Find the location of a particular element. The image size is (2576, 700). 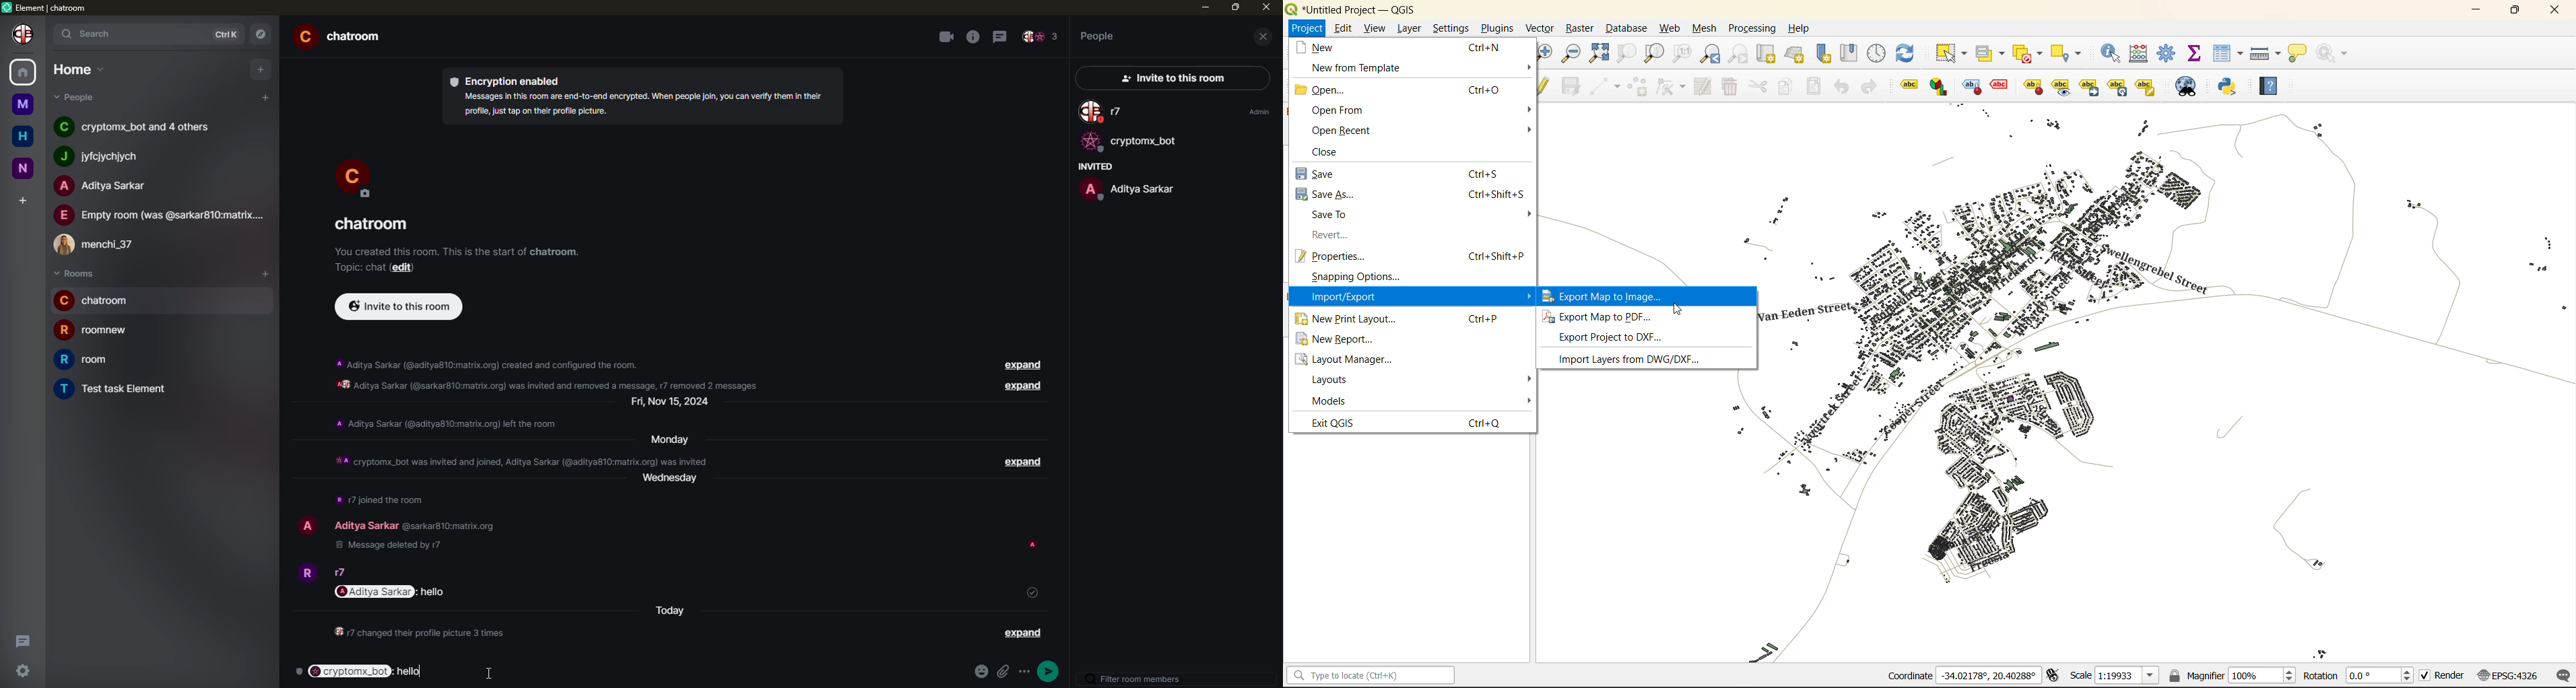

send is located at coordinates (1050, 671).